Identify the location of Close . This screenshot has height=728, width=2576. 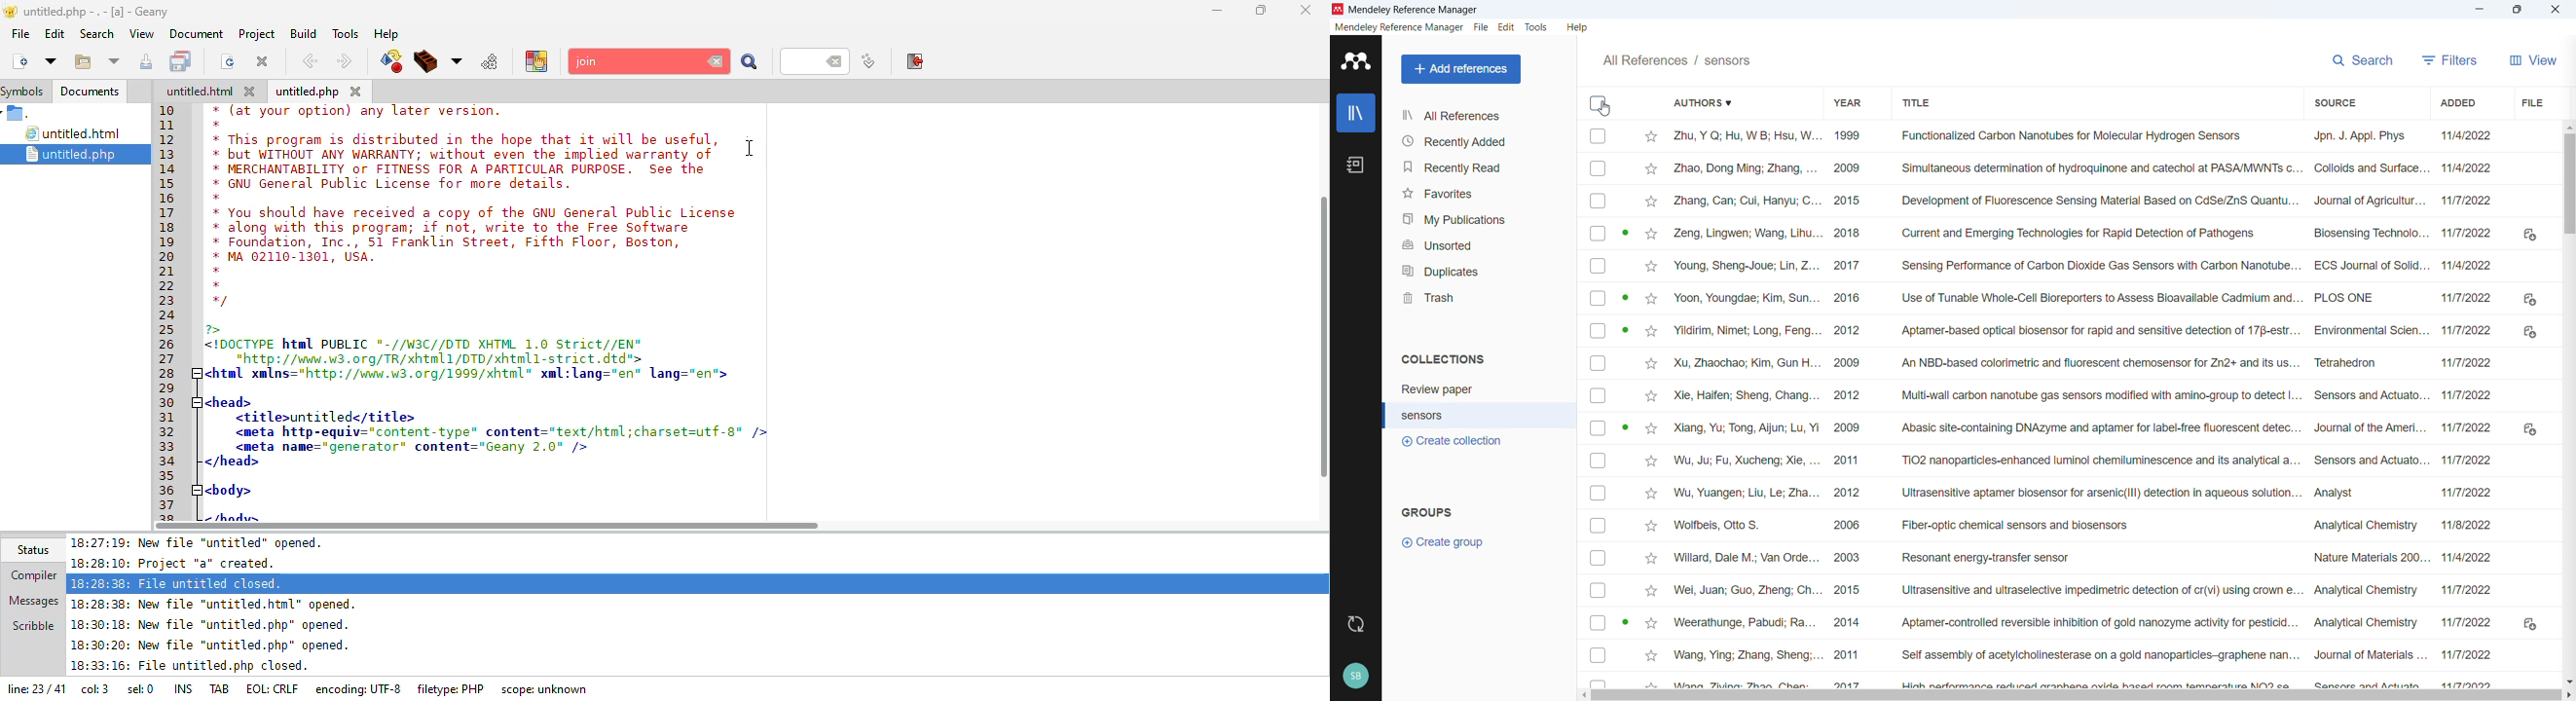
(2554, 8).